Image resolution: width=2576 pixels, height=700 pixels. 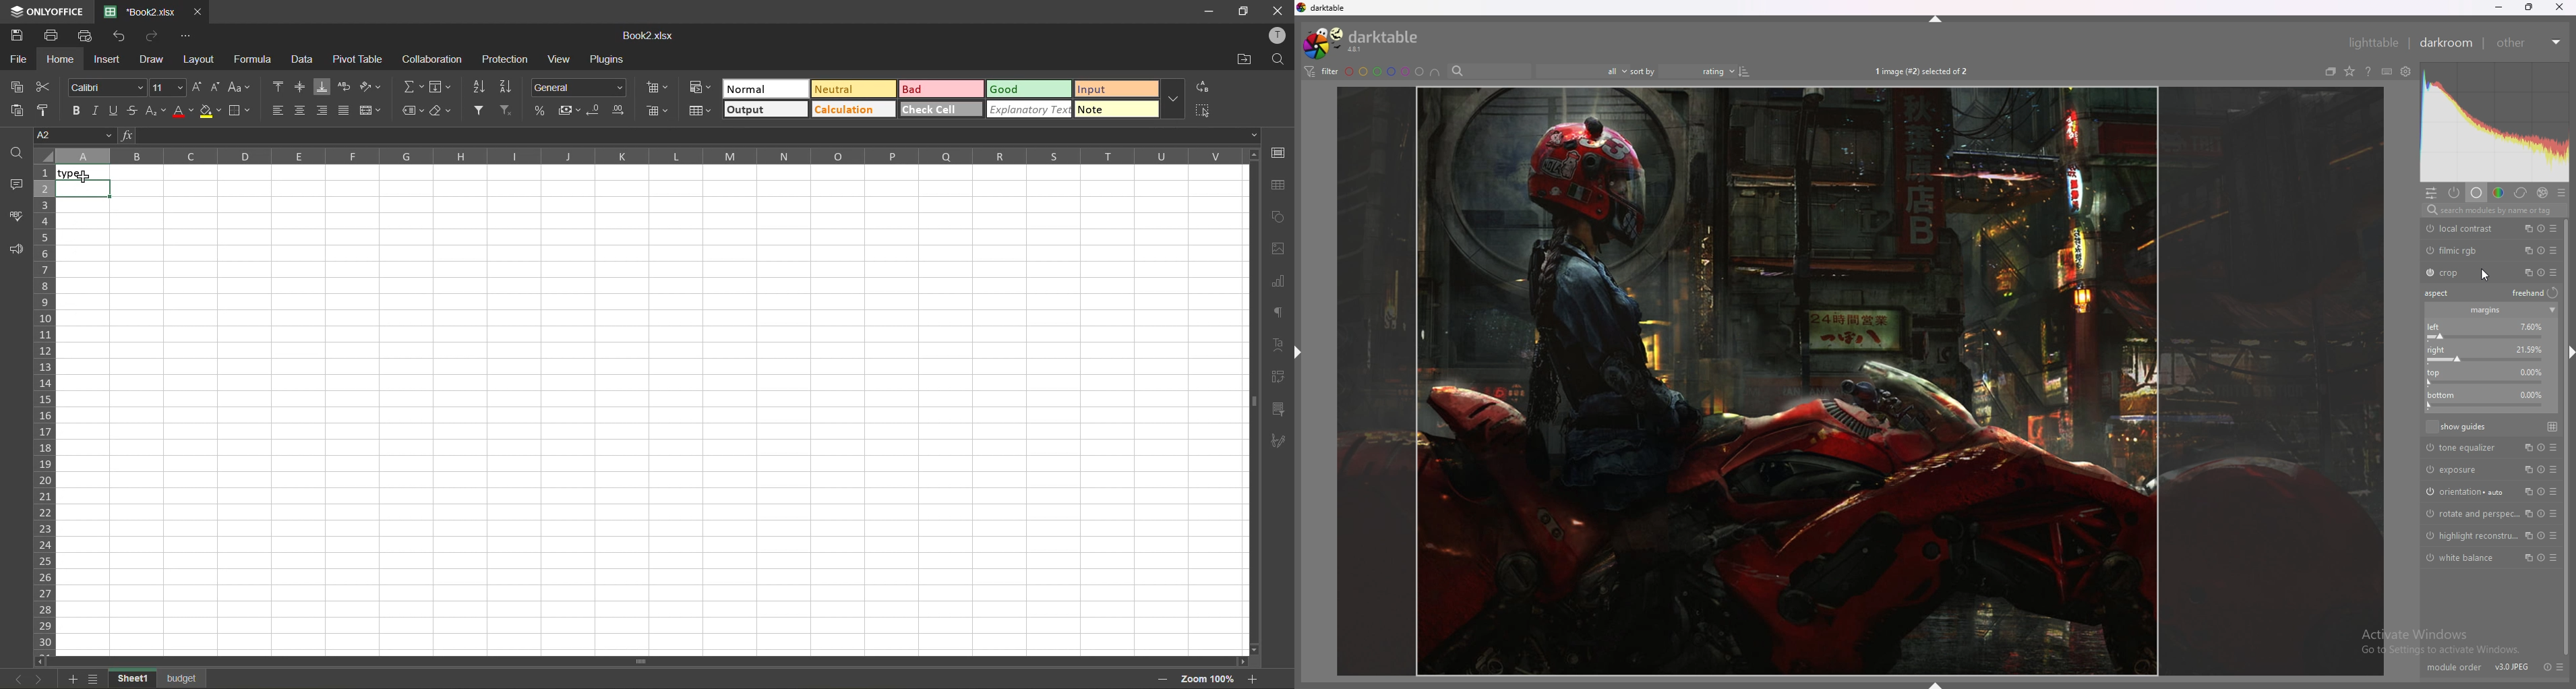 I want to click on multiple instances action, so click(x=2527, y=535).